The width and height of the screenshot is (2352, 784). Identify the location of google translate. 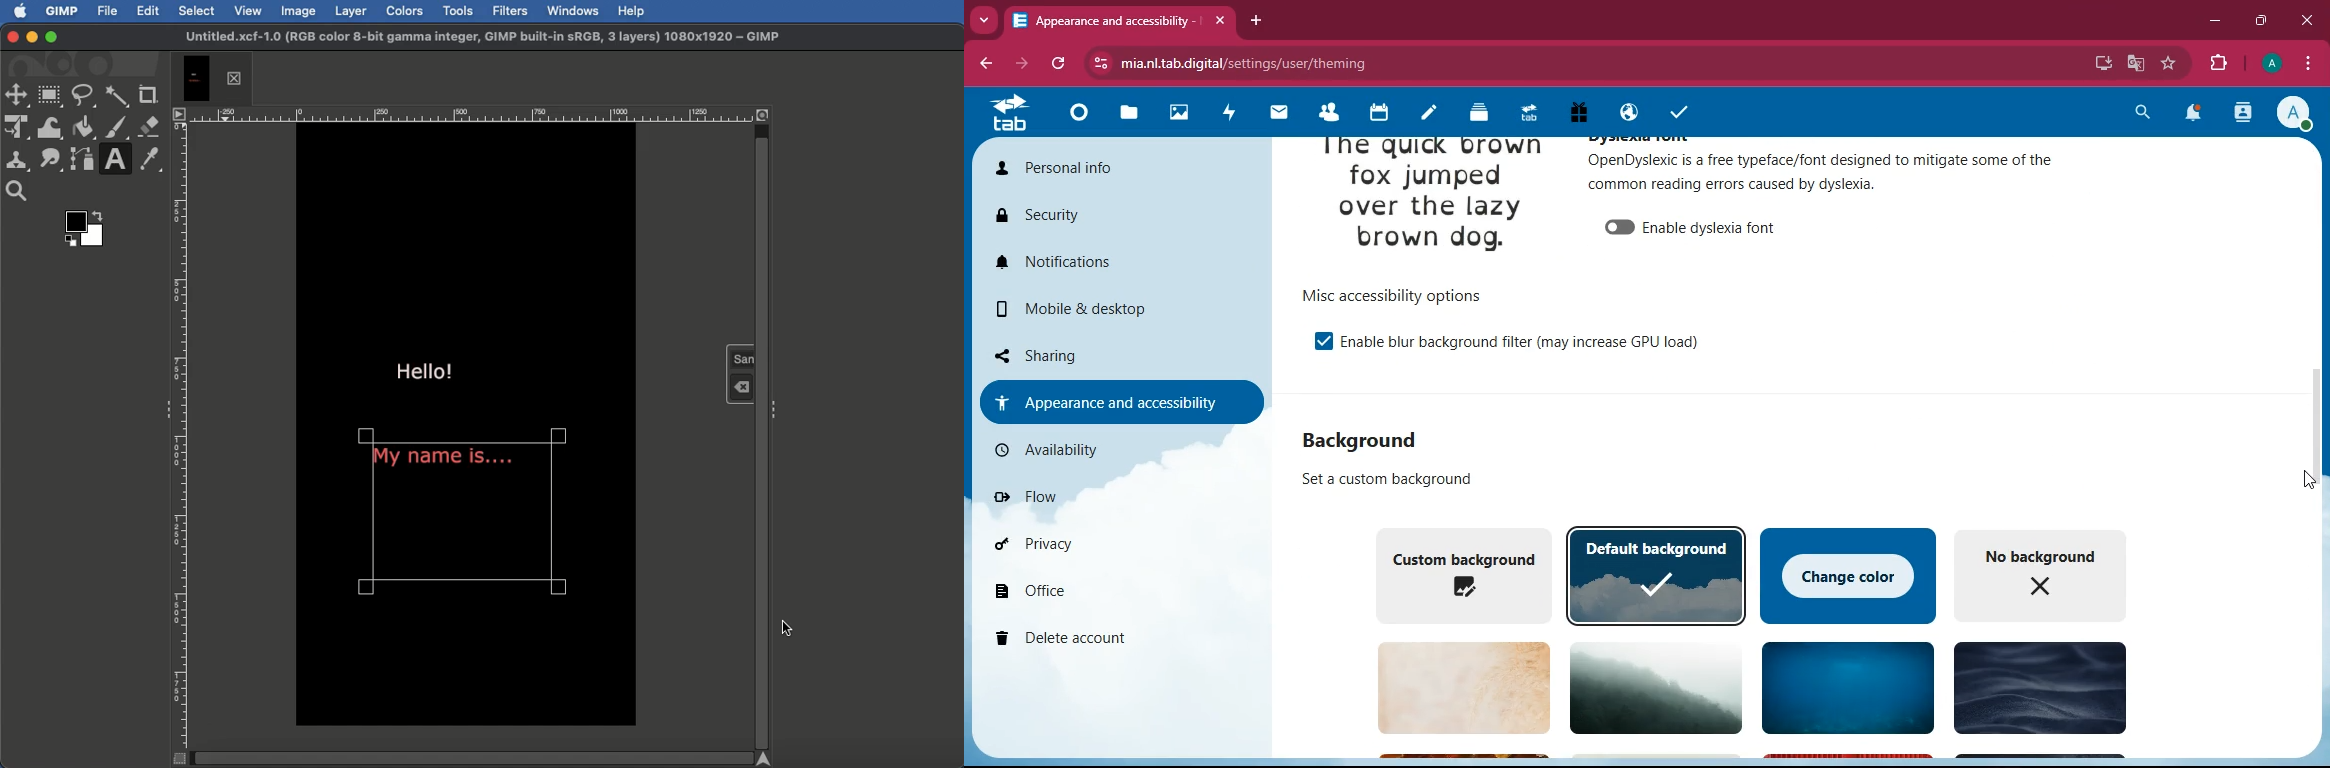
(2134, 63).